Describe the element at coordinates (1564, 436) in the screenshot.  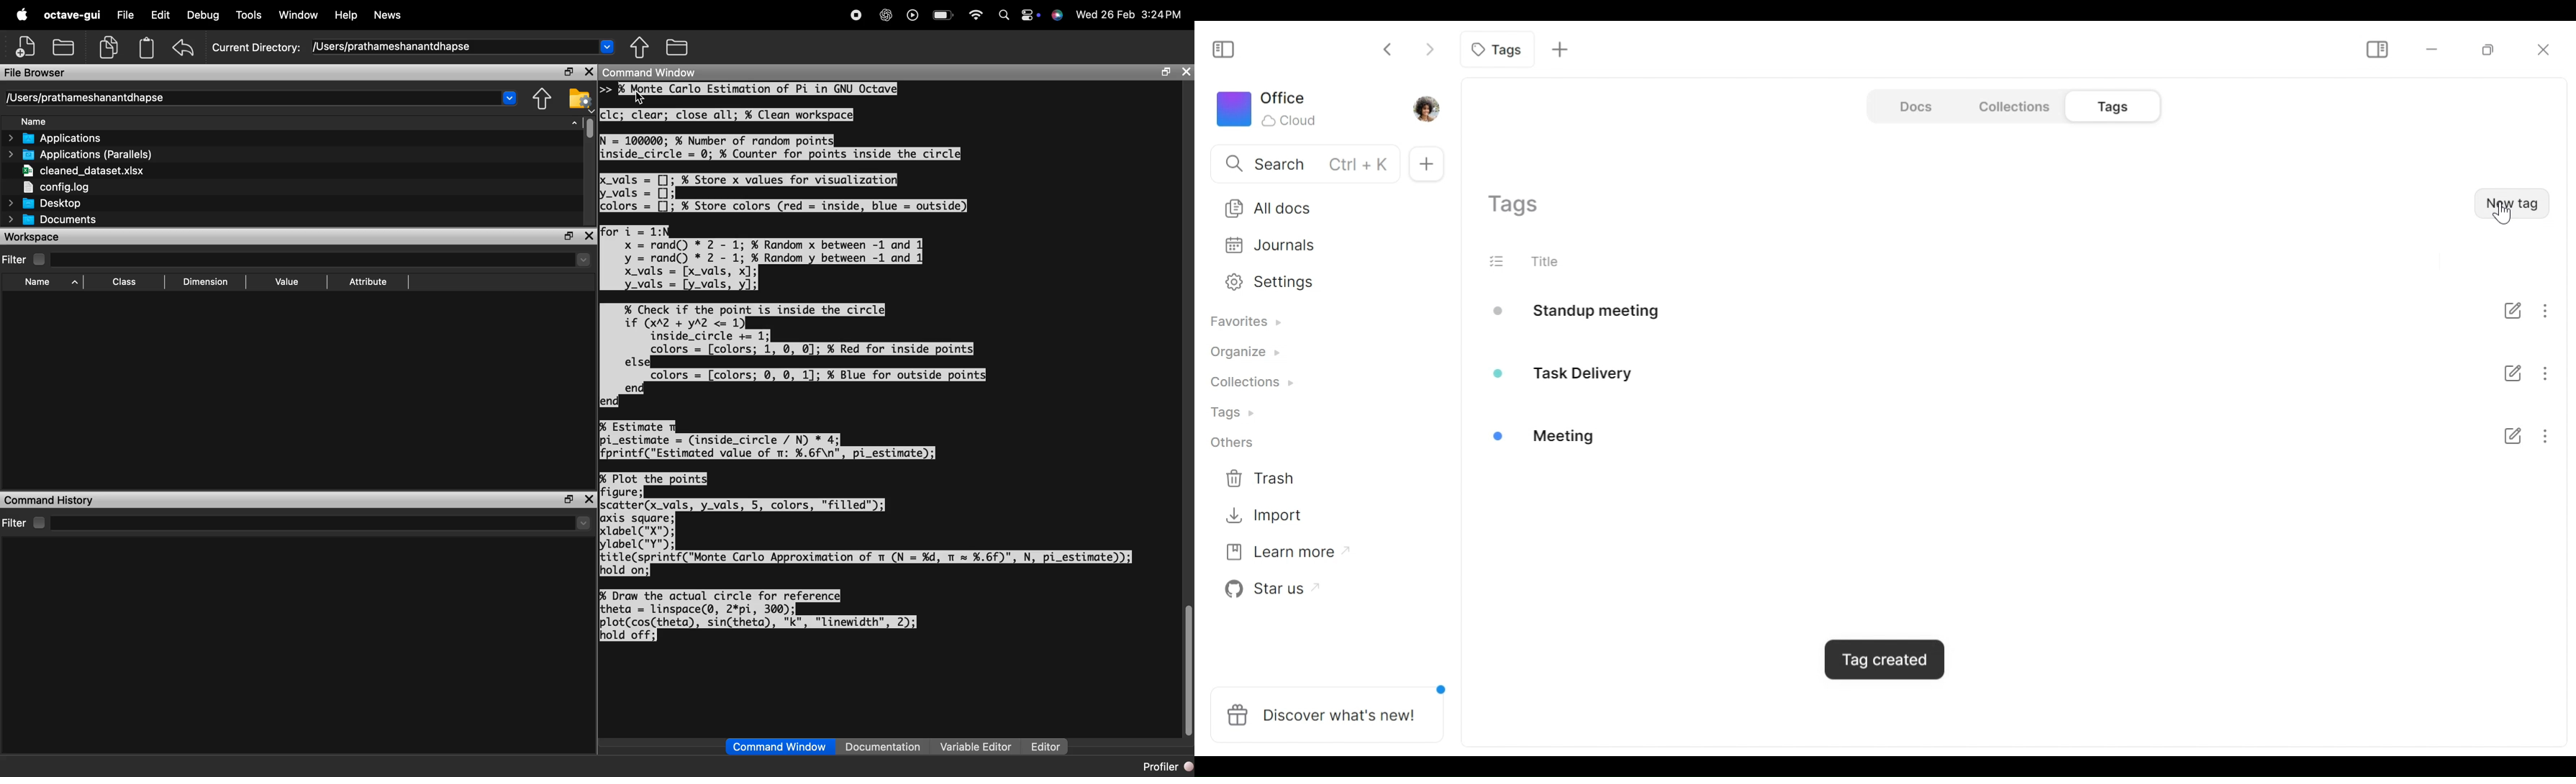
I see `Meeting` at that location.